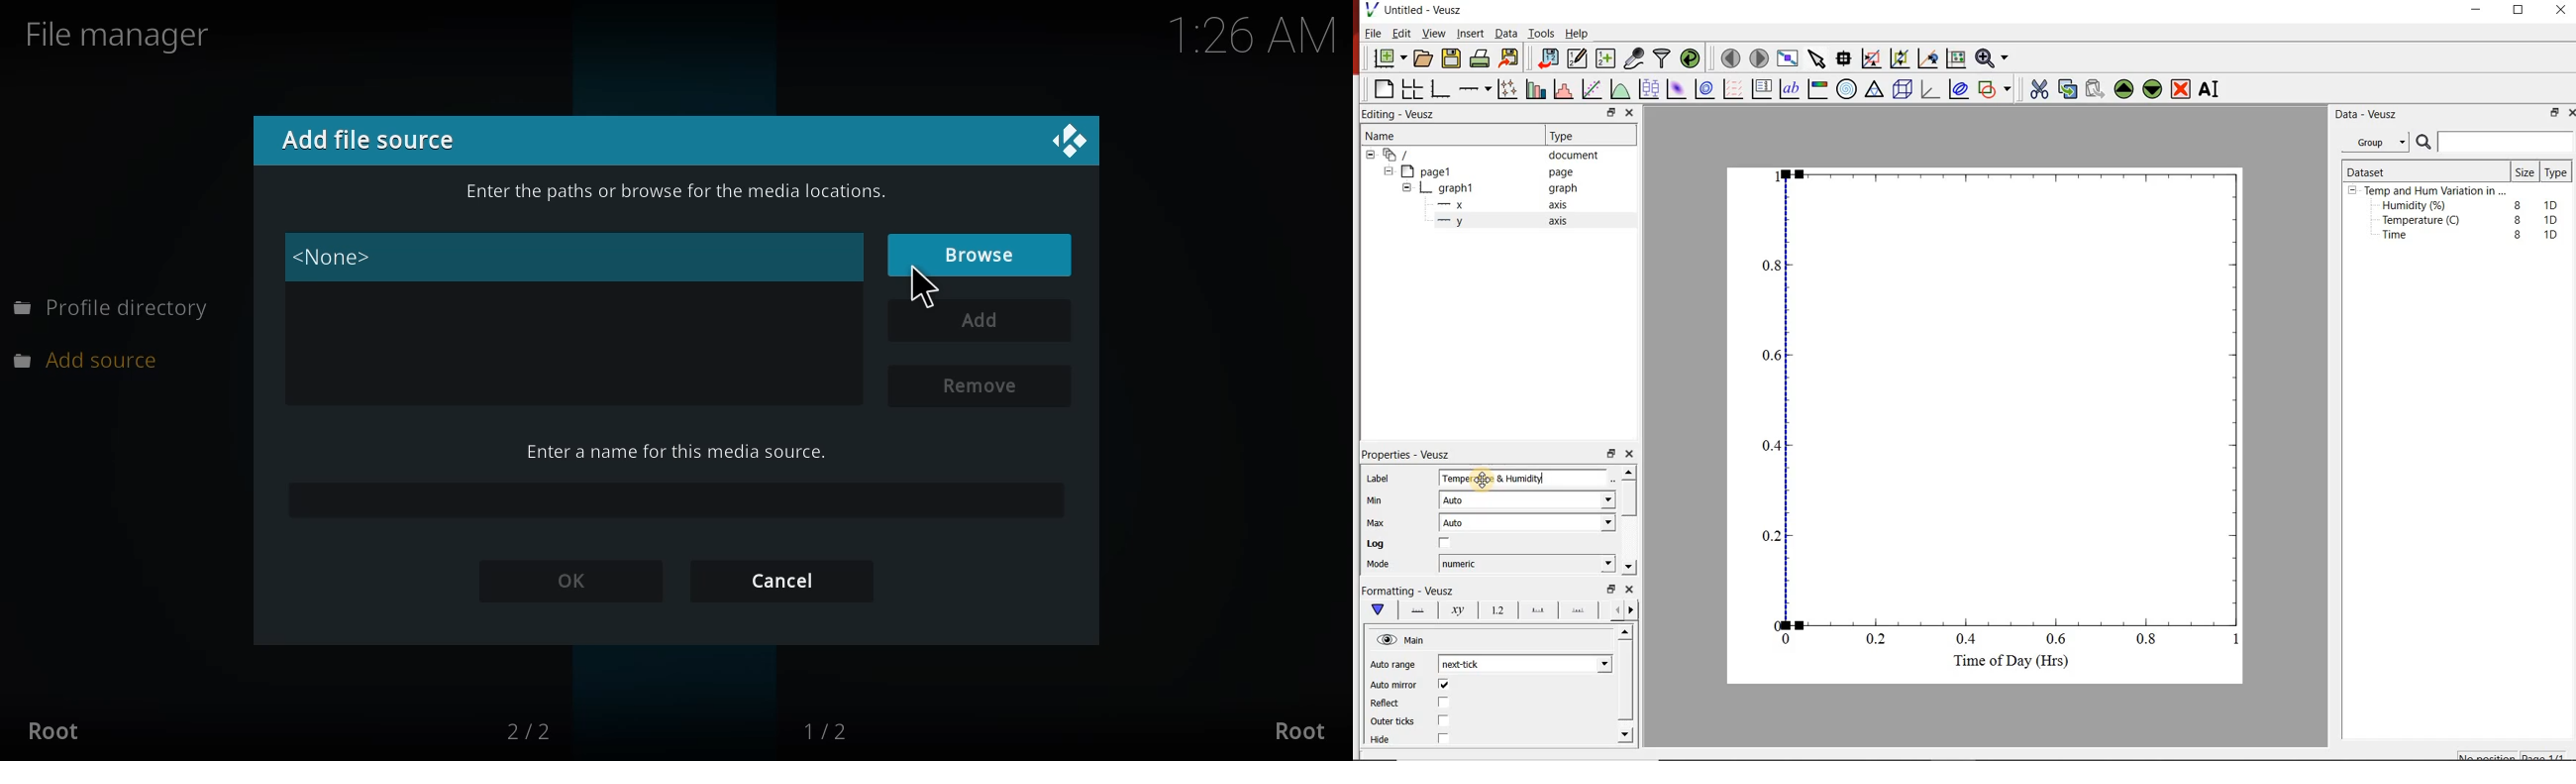 Image resolution: width=2576 pixels, height=784 pixels. I want to click on click to zoom out of graph axes, so click(1901, 60).